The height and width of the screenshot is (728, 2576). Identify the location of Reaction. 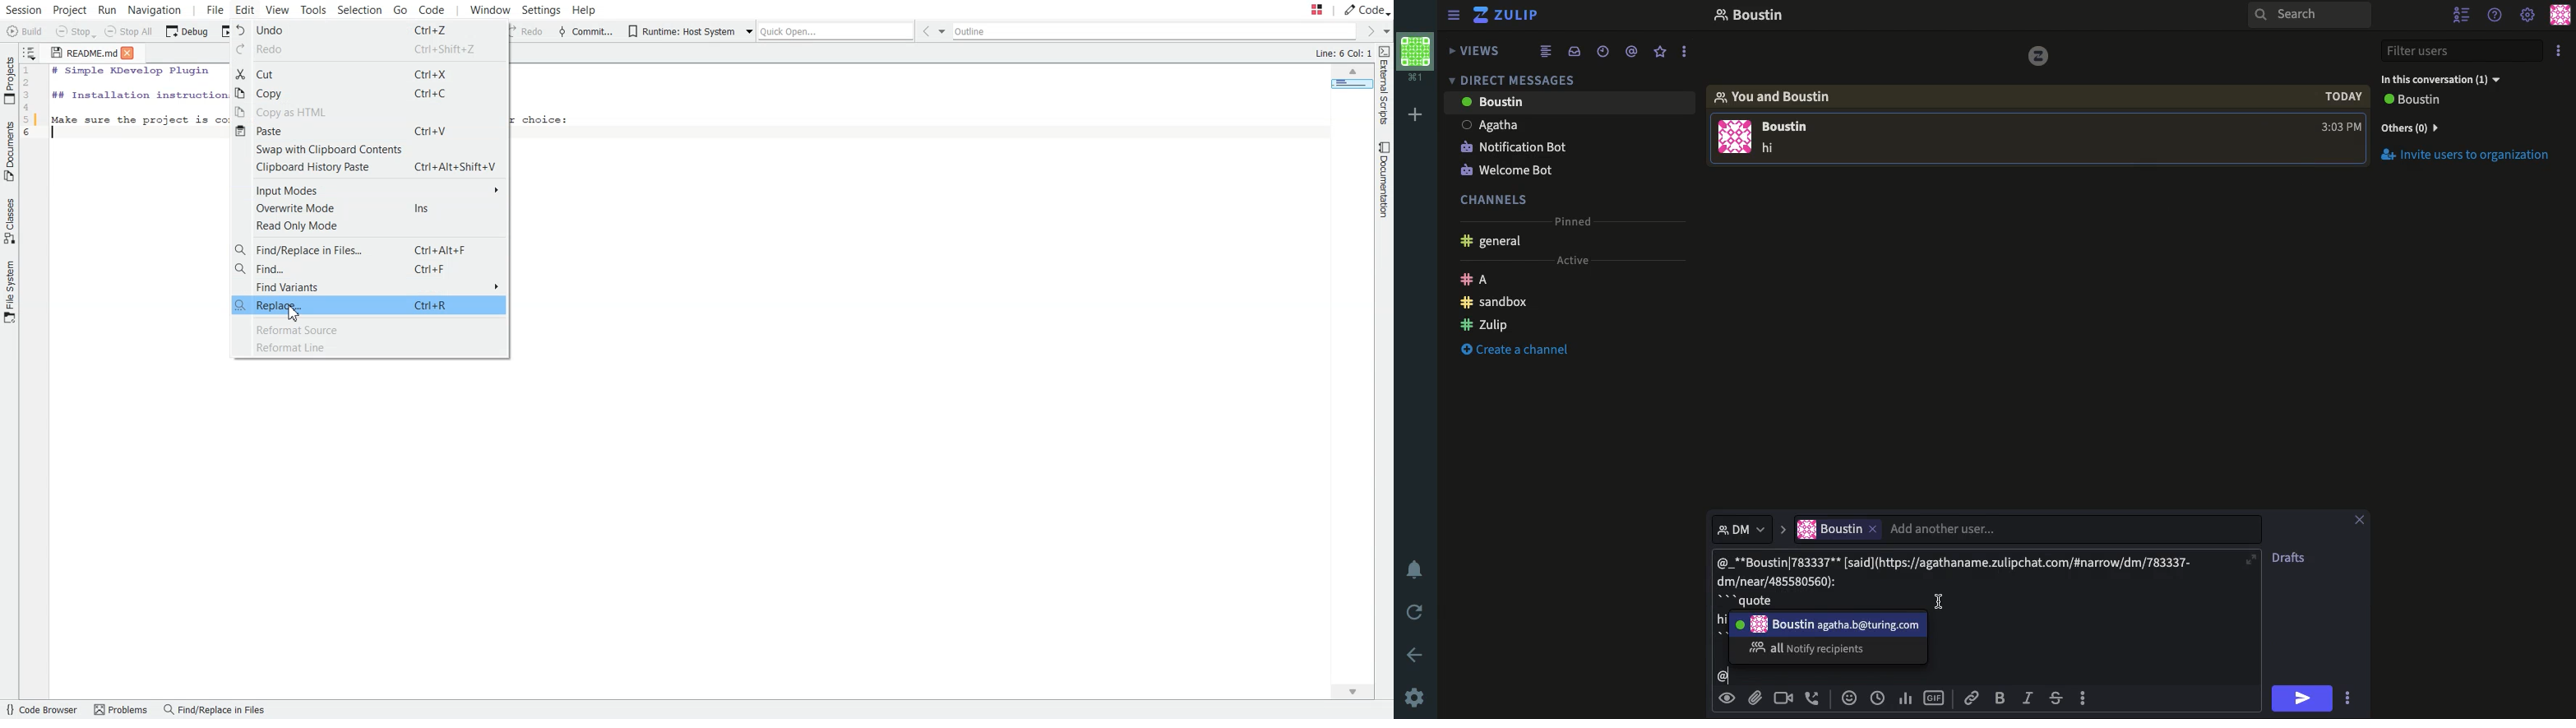
(1849, 699).